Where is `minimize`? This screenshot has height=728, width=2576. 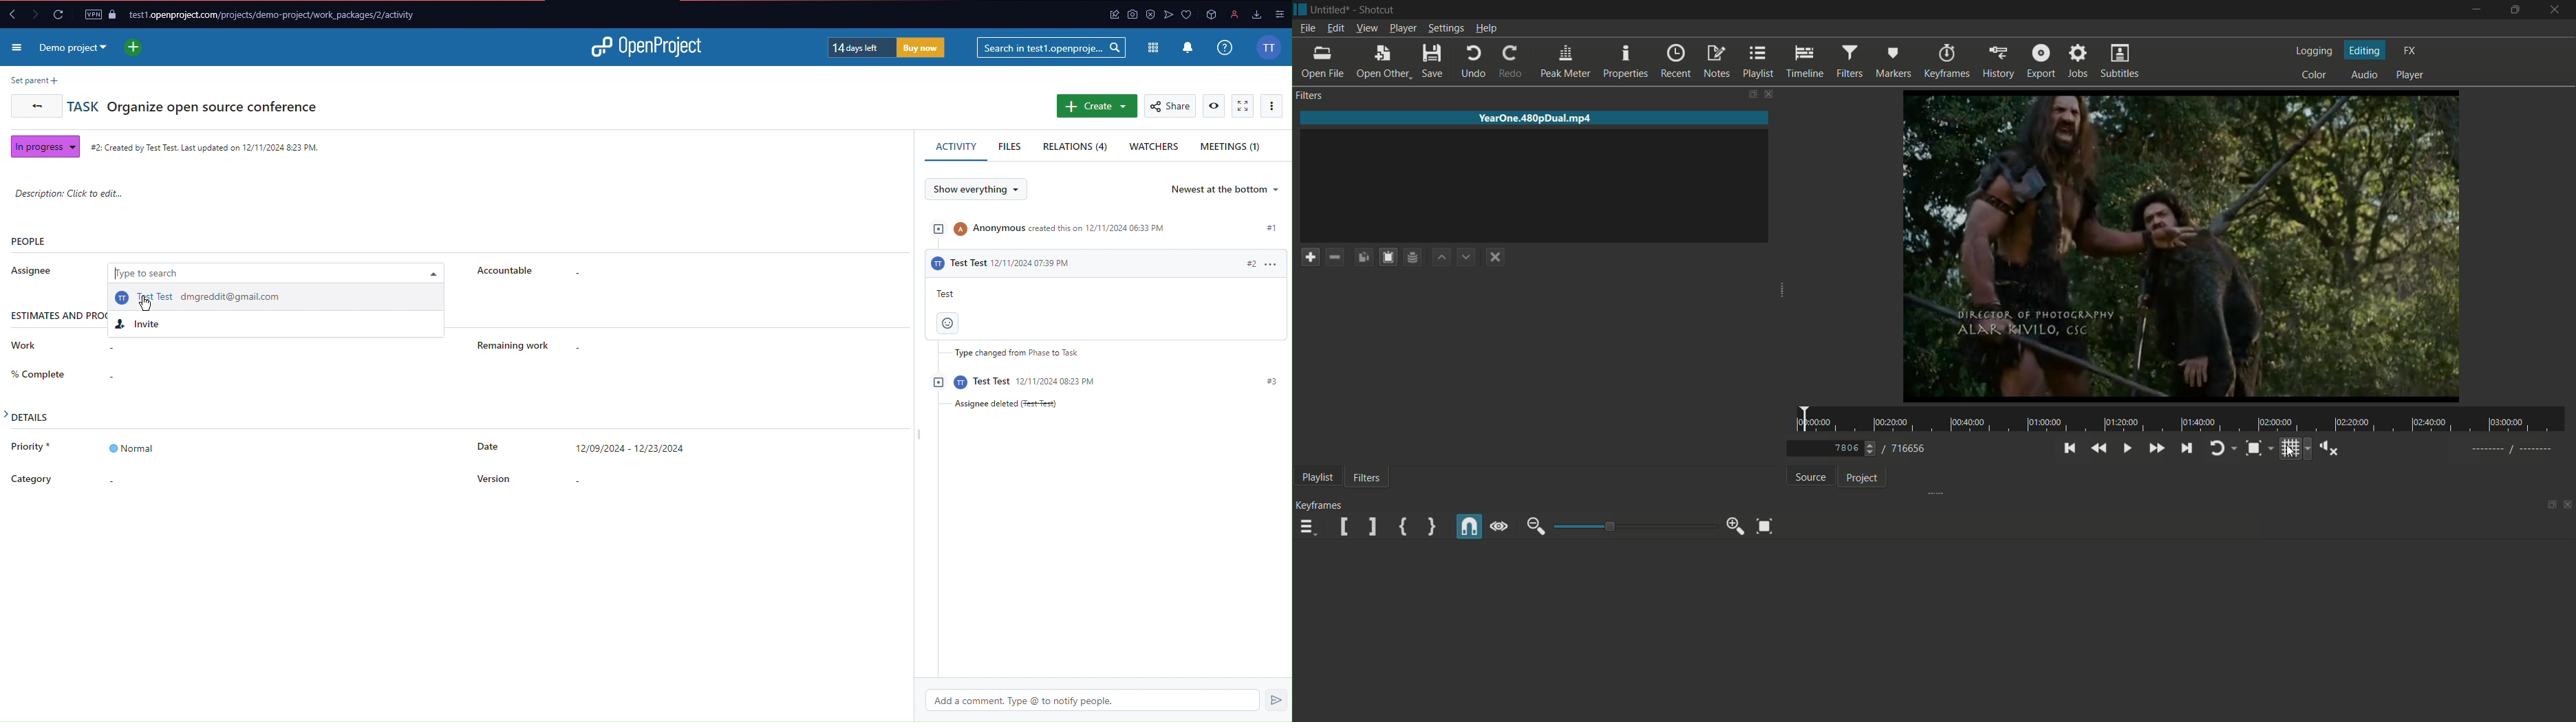 minimize is located at coordinates (2475, 9).